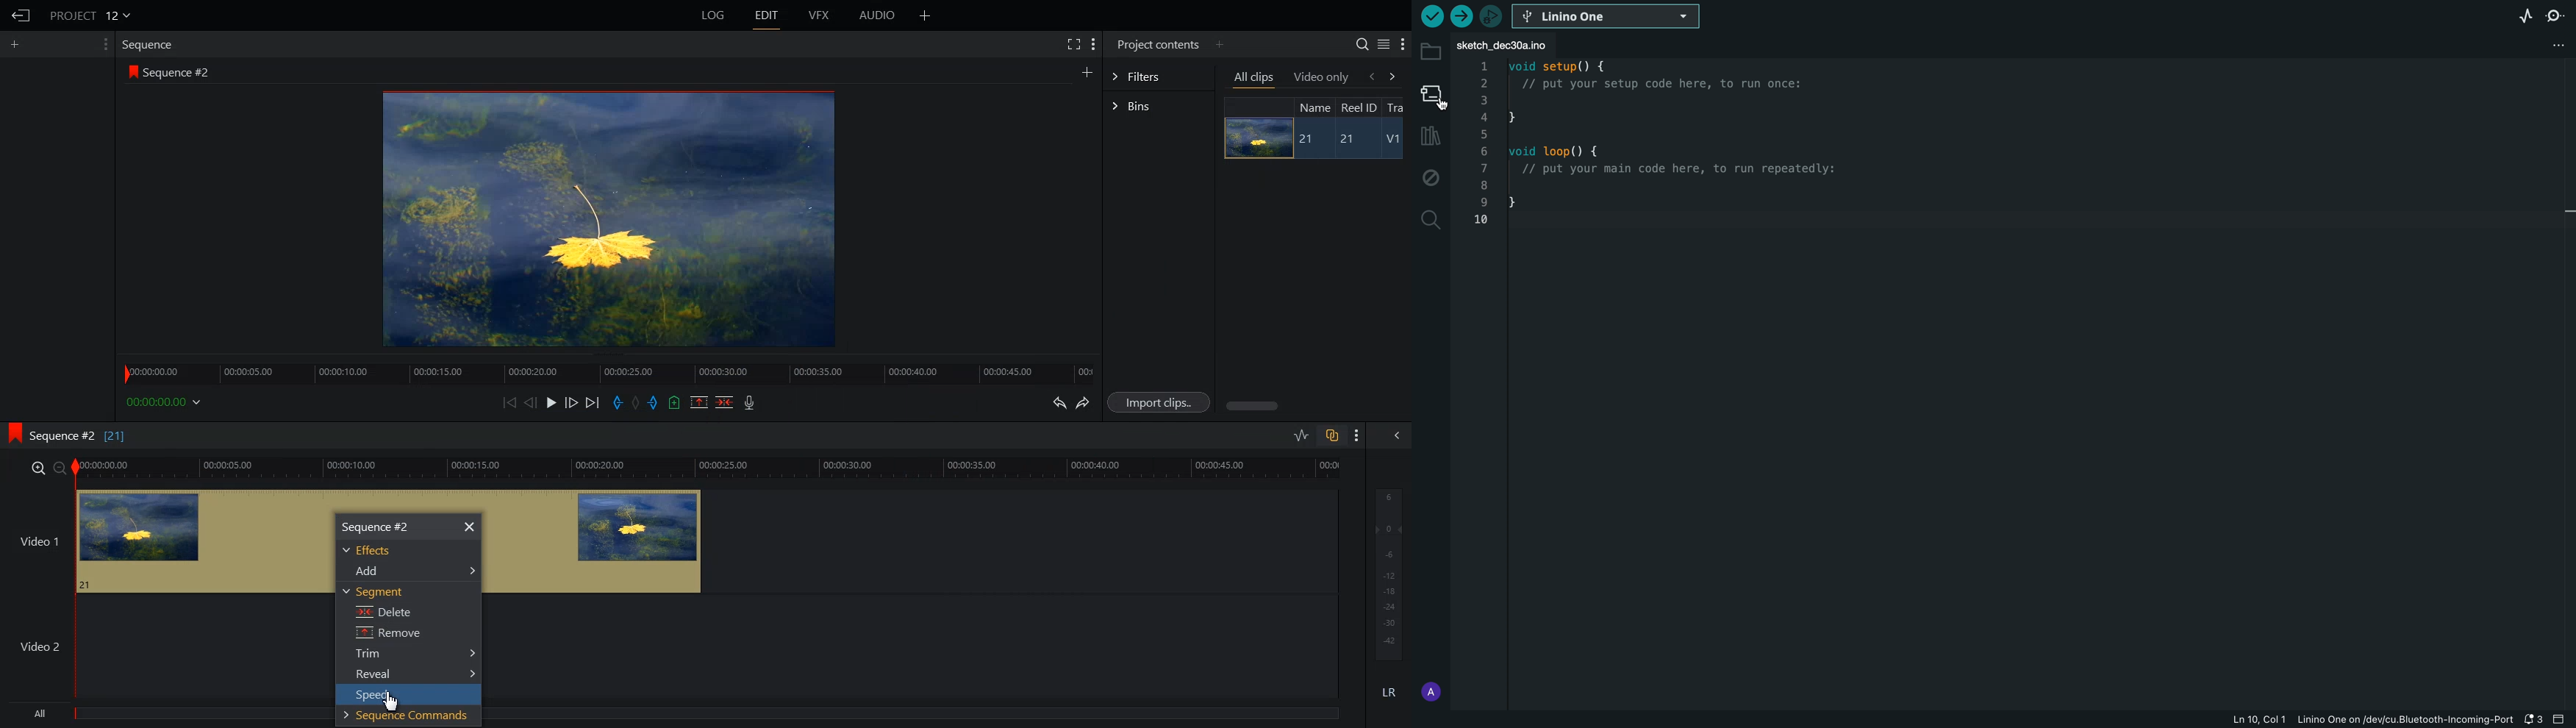 This screenshot has height=728, width=2576. Describe the element at coordinates (392, 702) in the screenshot. I see `Cursor` at that location.